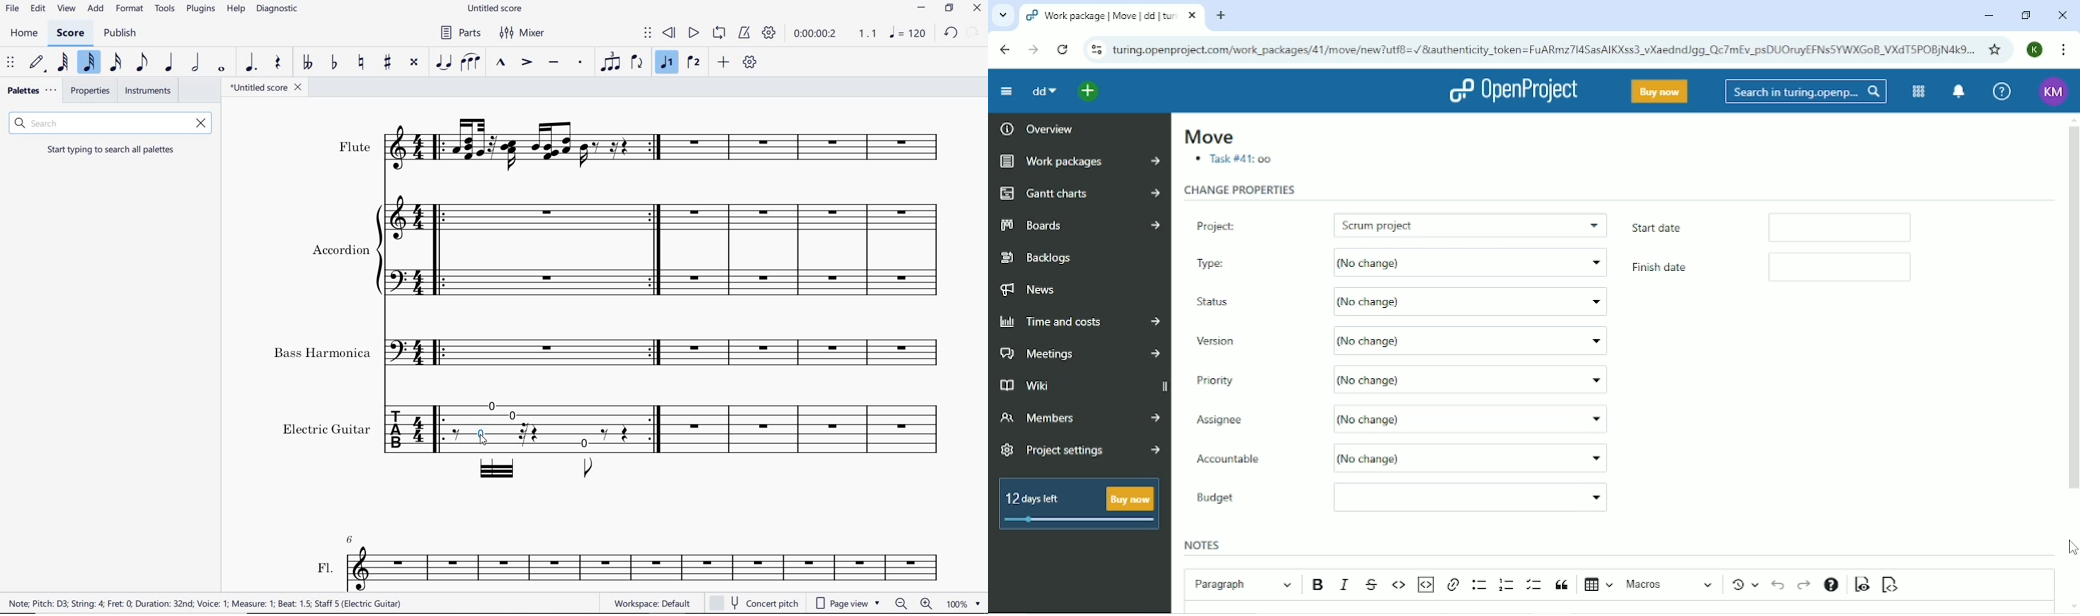 The height and width of the screenshot is (616, 2100). What do you see at coordinates (1080, 194) in the screenshot?
I see `Gantt charts` at bounding box center [1080, 194].